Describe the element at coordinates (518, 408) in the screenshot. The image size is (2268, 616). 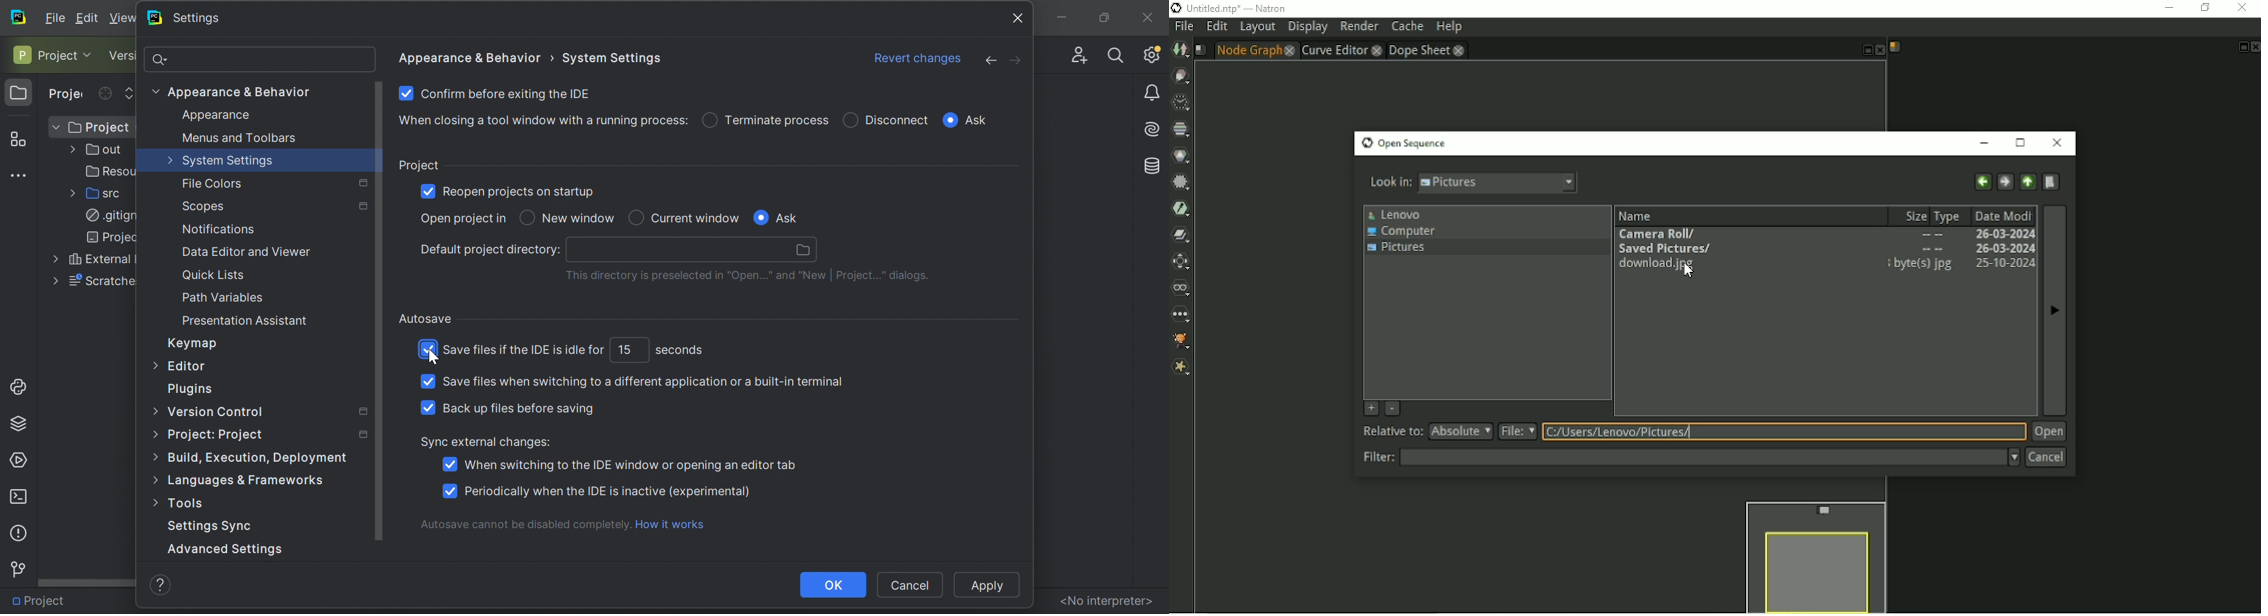
I see `Back up files before saving` at that location.